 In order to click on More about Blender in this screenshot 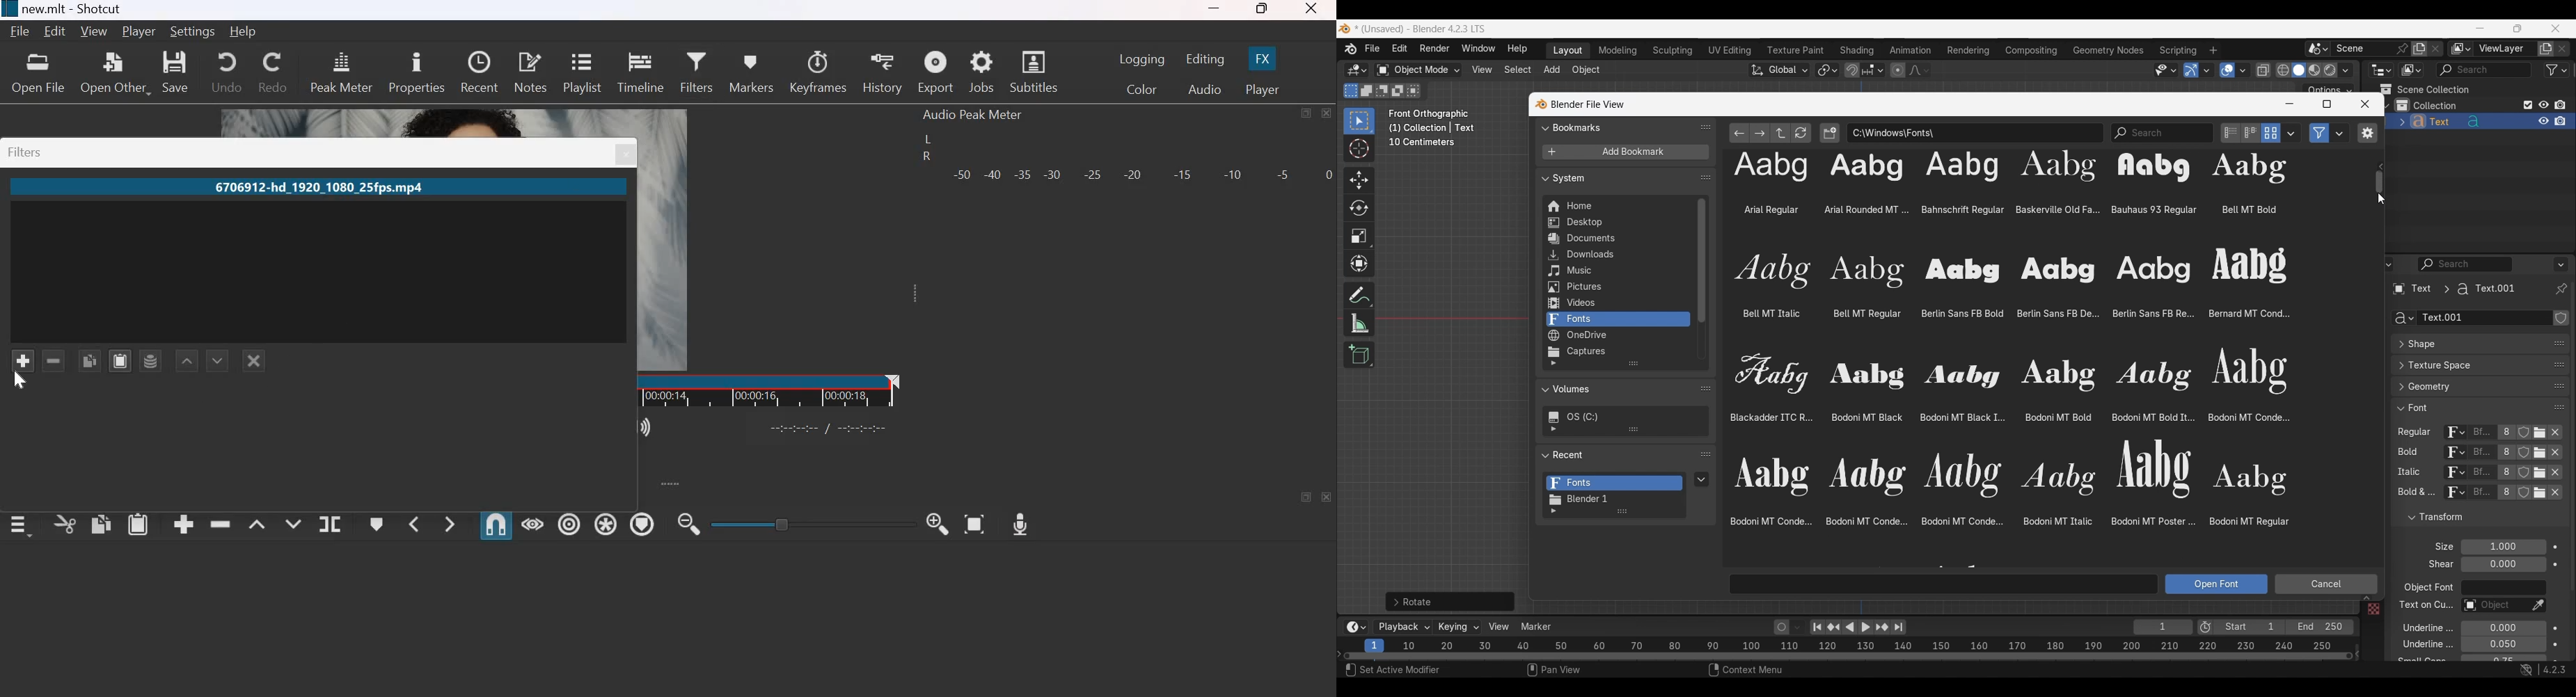, I will do `click(1351, 49)`.